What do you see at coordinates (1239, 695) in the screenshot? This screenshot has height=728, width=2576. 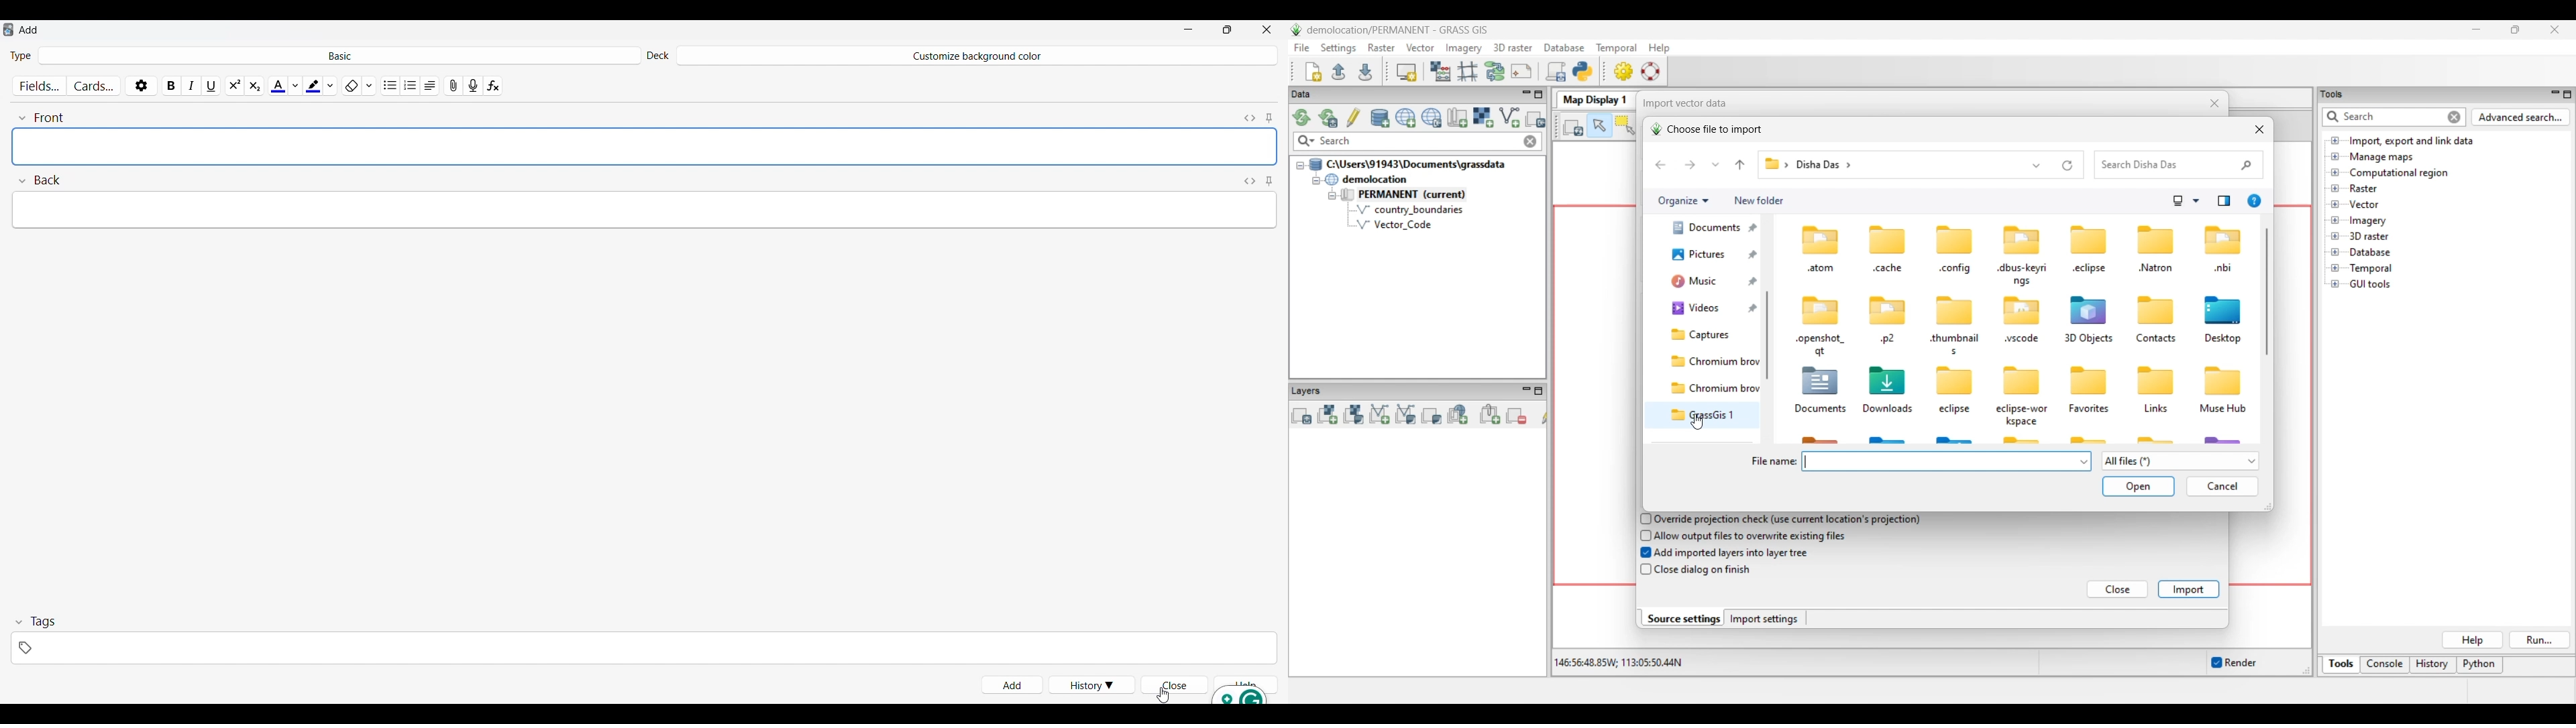 I see `Grammarly extension` at bounding box center [1239, 695].